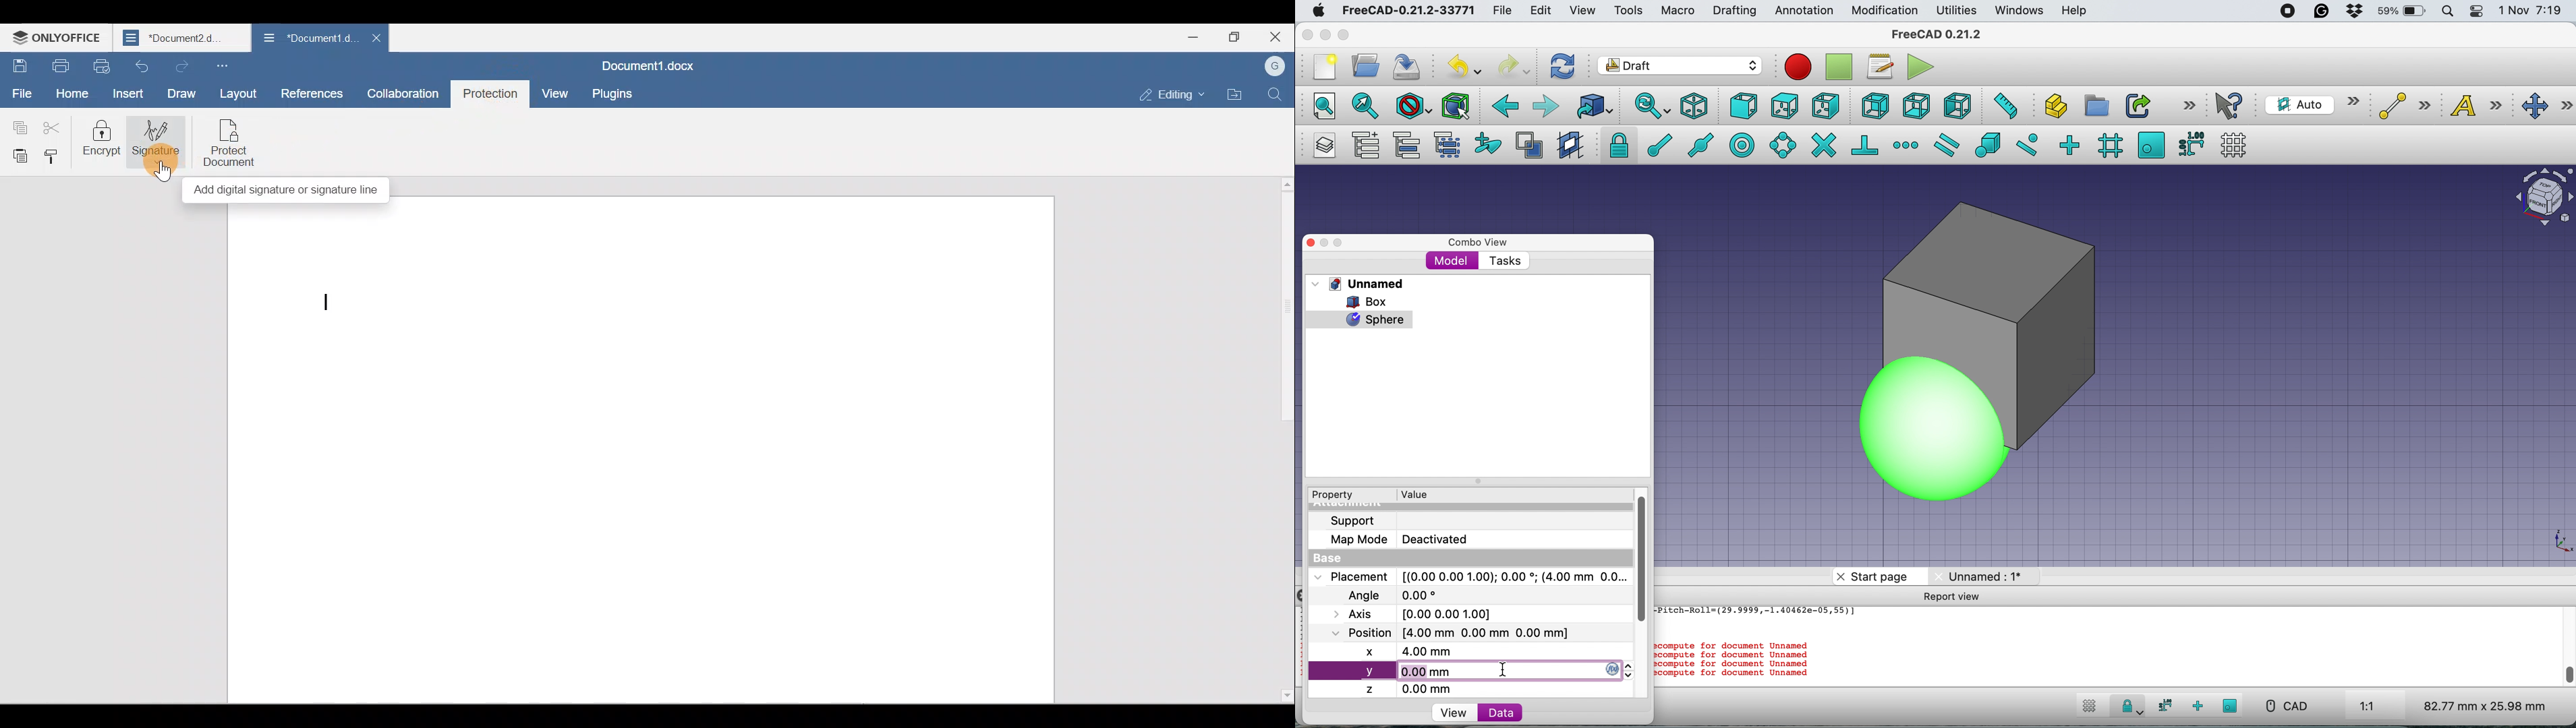 Image resolution: width=2576 pixels, height=728 pixels. I want to click on spotlight search, so click(2446, 12).